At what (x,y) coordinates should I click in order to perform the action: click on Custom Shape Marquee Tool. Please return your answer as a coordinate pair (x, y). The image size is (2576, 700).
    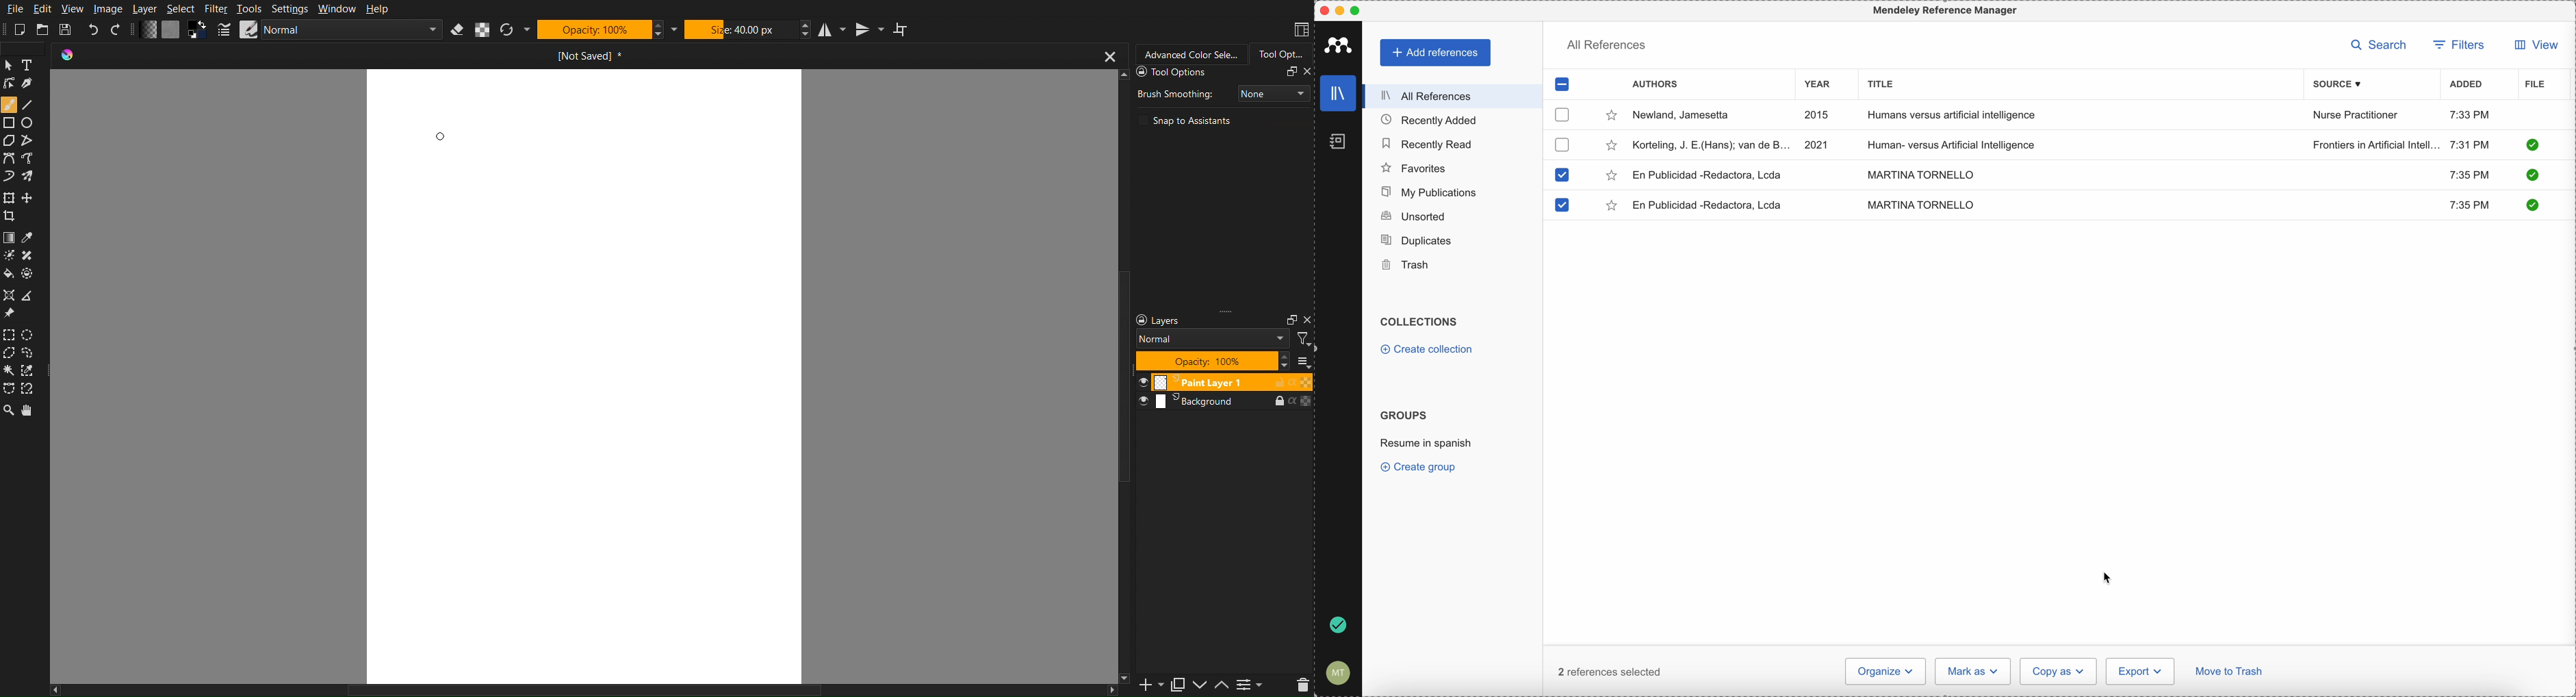
    Looking at the image, I should click on (34, 355).